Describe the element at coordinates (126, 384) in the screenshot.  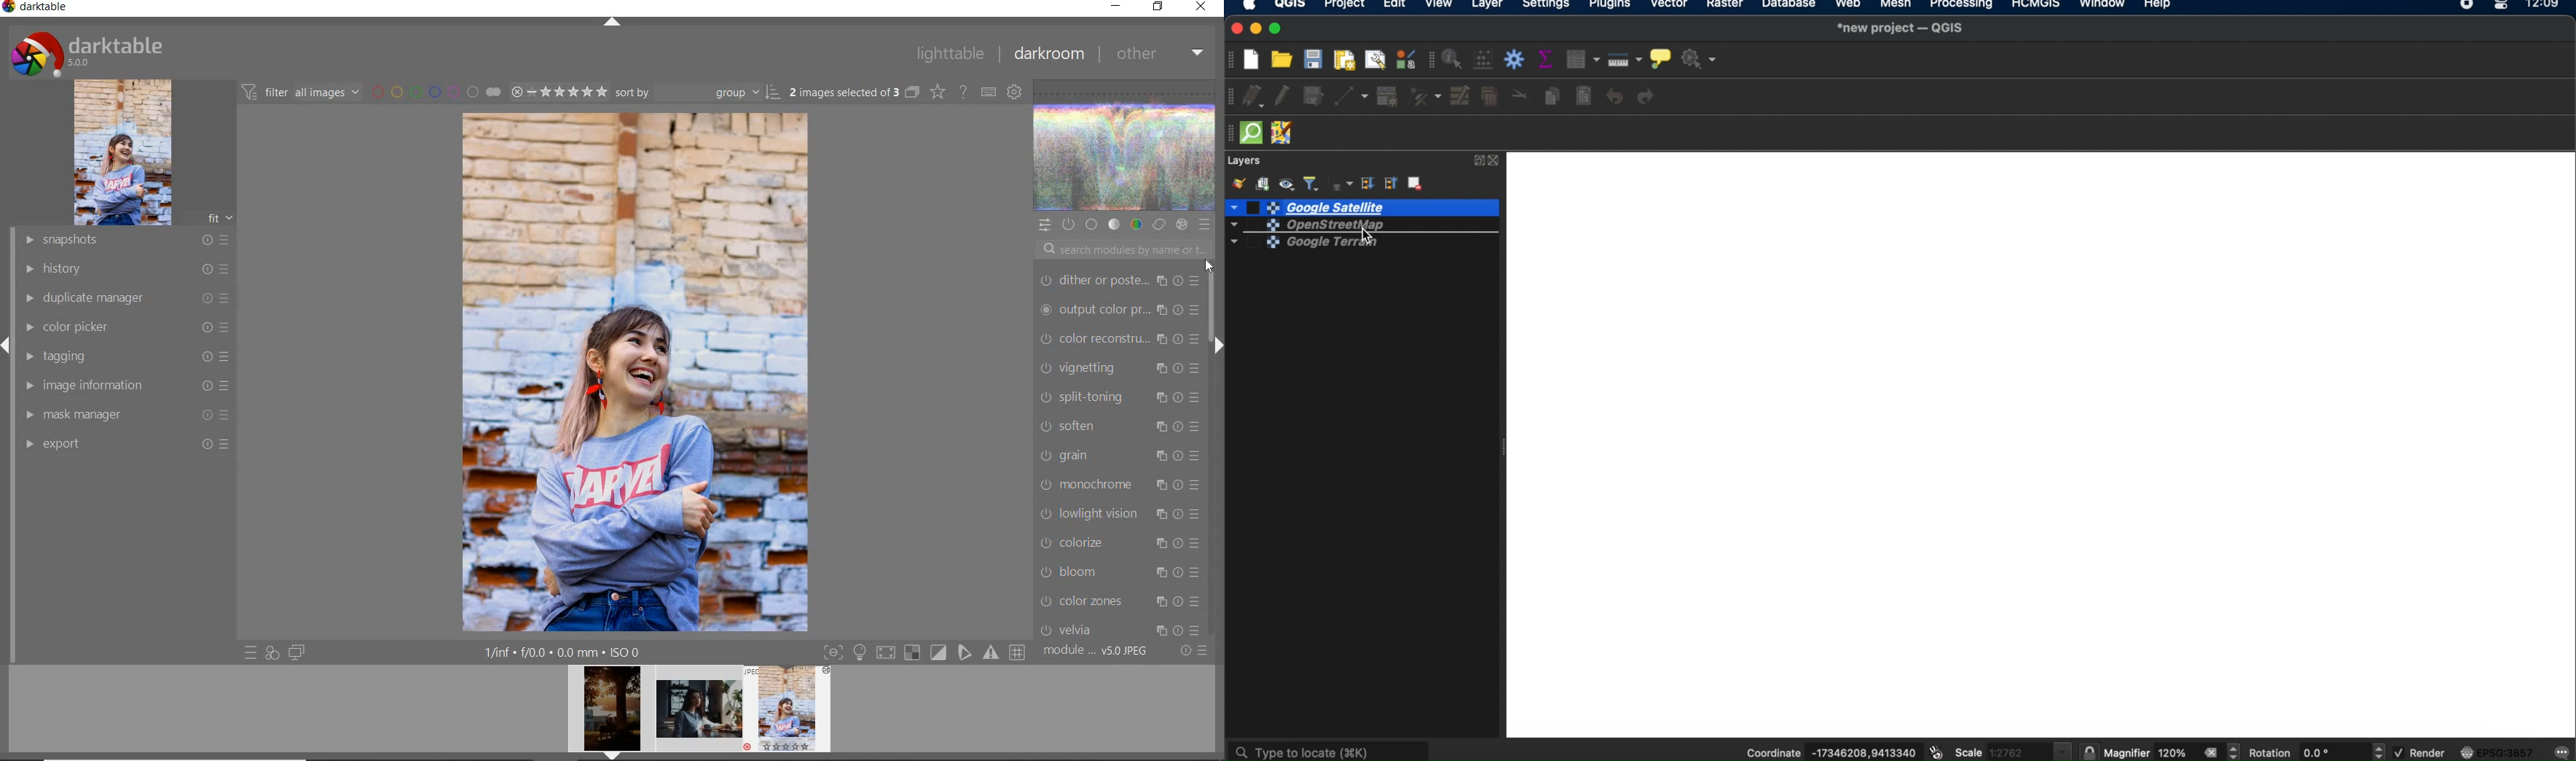
I see `image information` at that location.